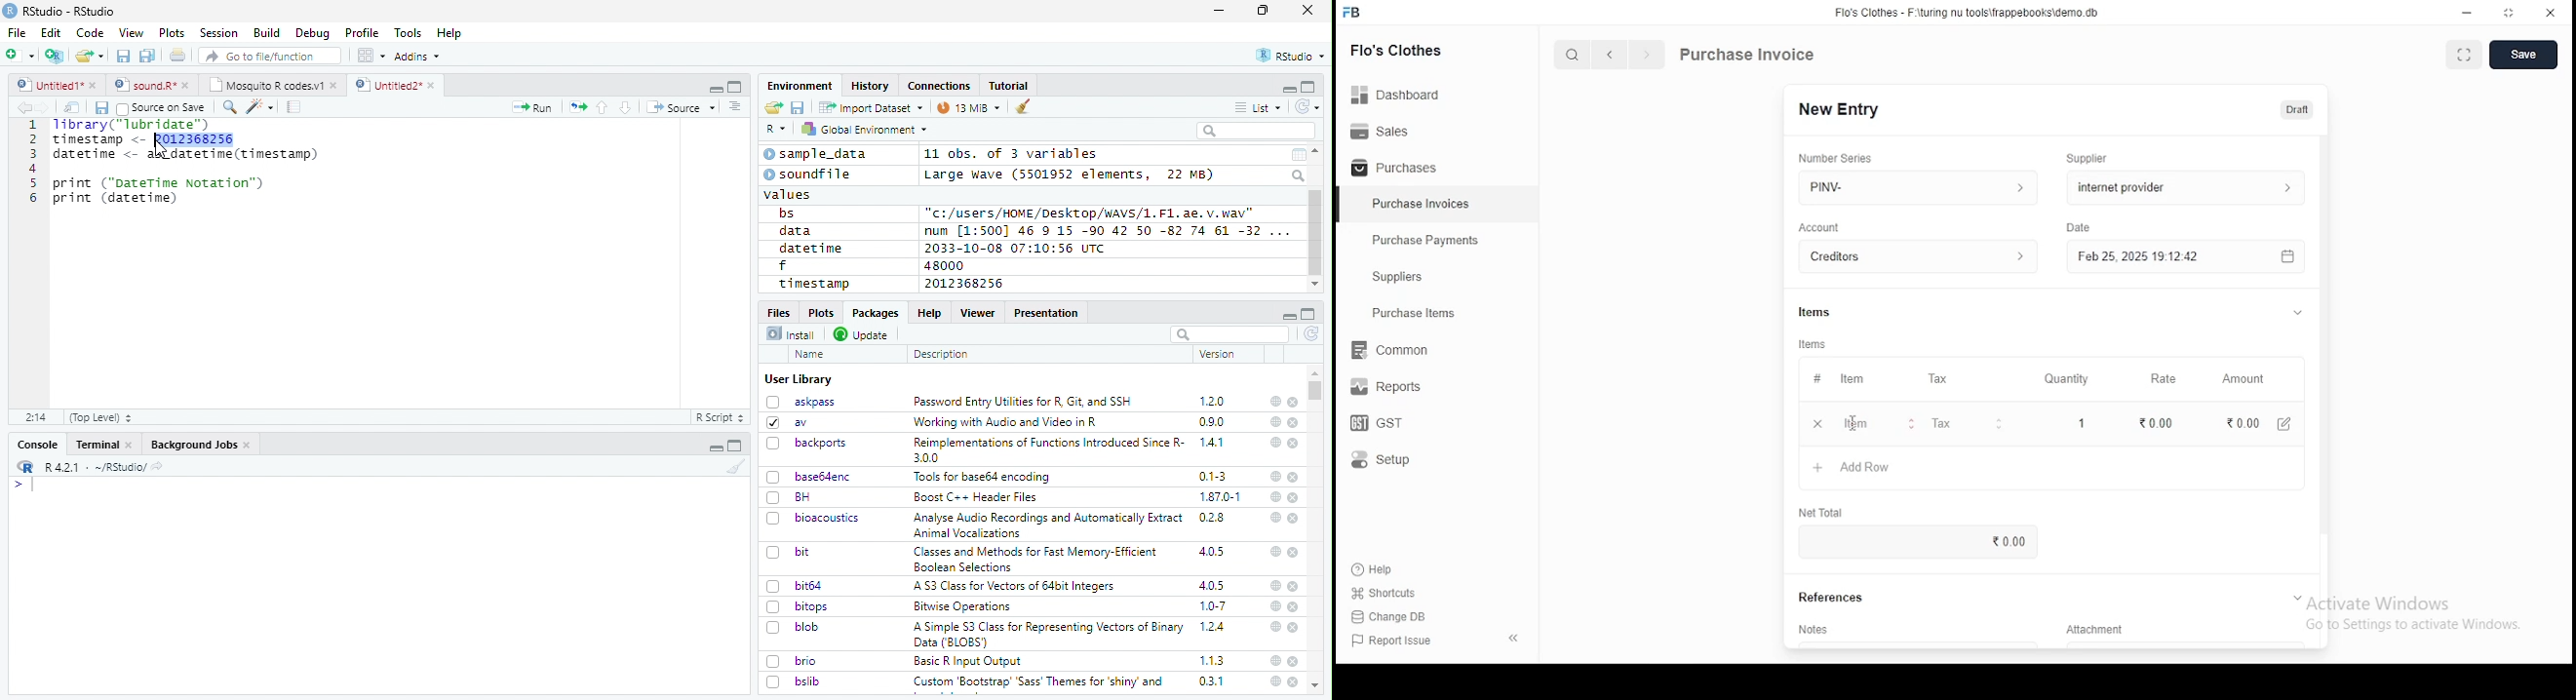 This screenshot has width=2576, height=700. What do you see at coordinates (1427, 240) in the screenshot?
I see `‘Purchase Payments` at bounding box center [1427, 240].